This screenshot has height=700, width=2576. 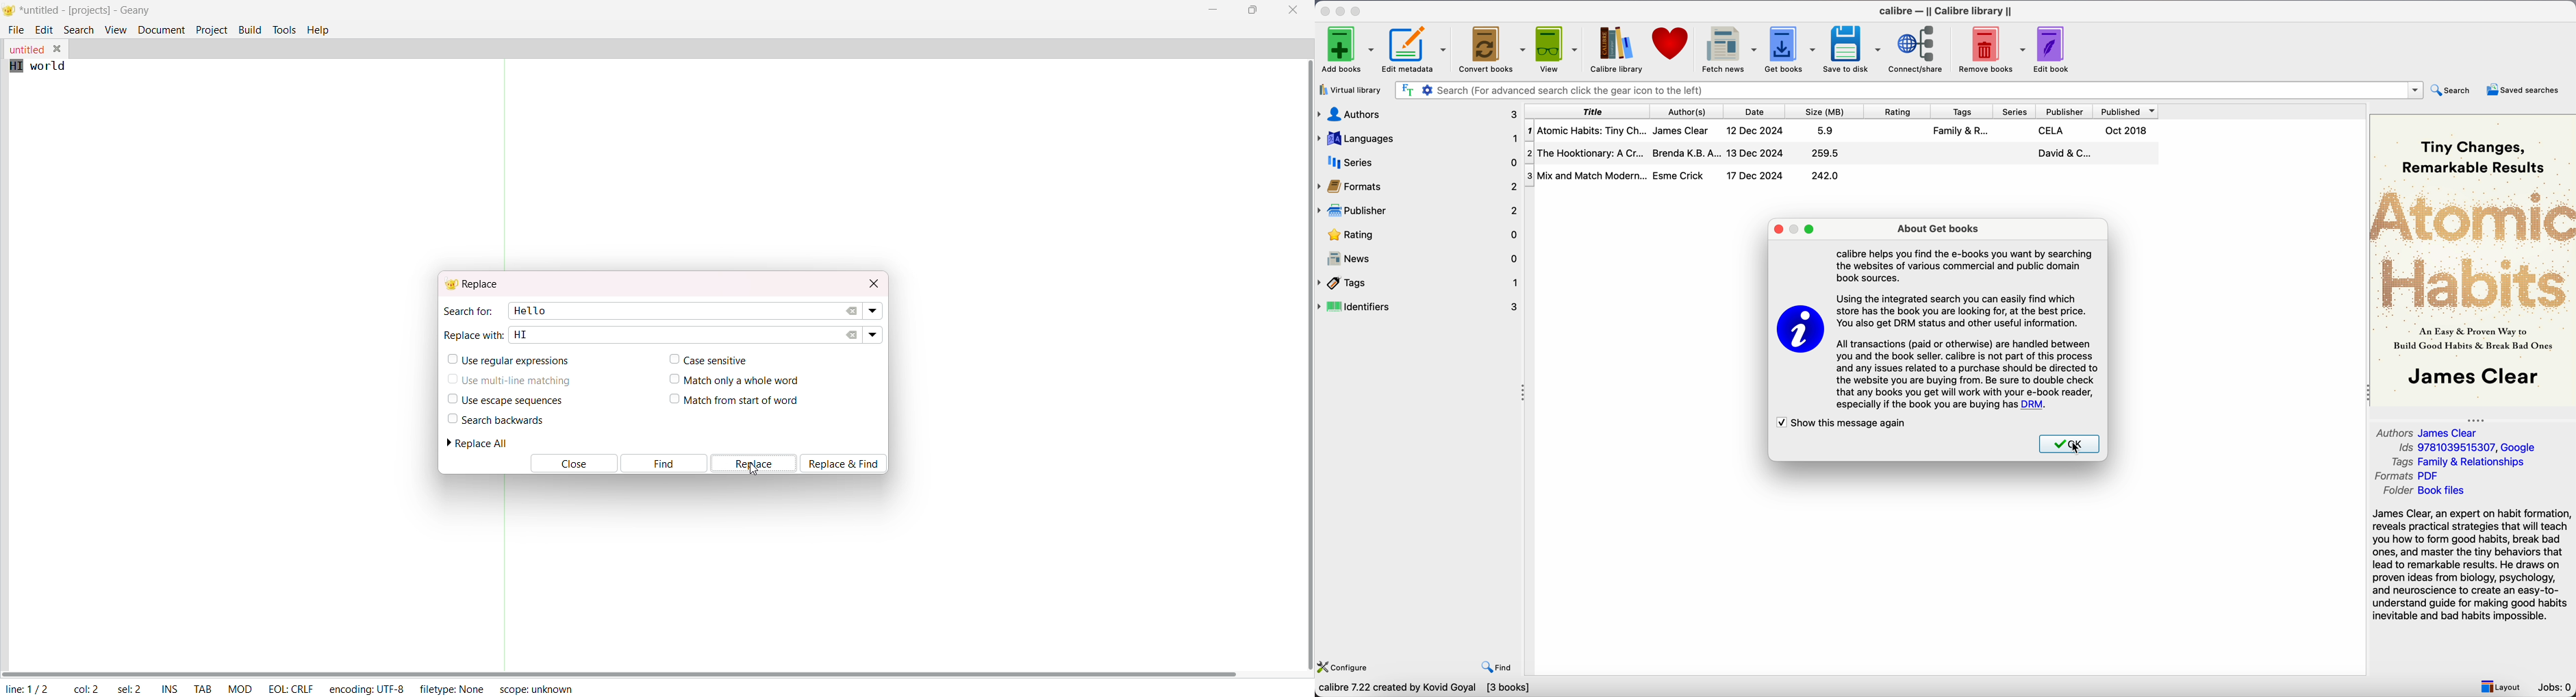 I want to click on maximize, so click(x=1811, y=230).